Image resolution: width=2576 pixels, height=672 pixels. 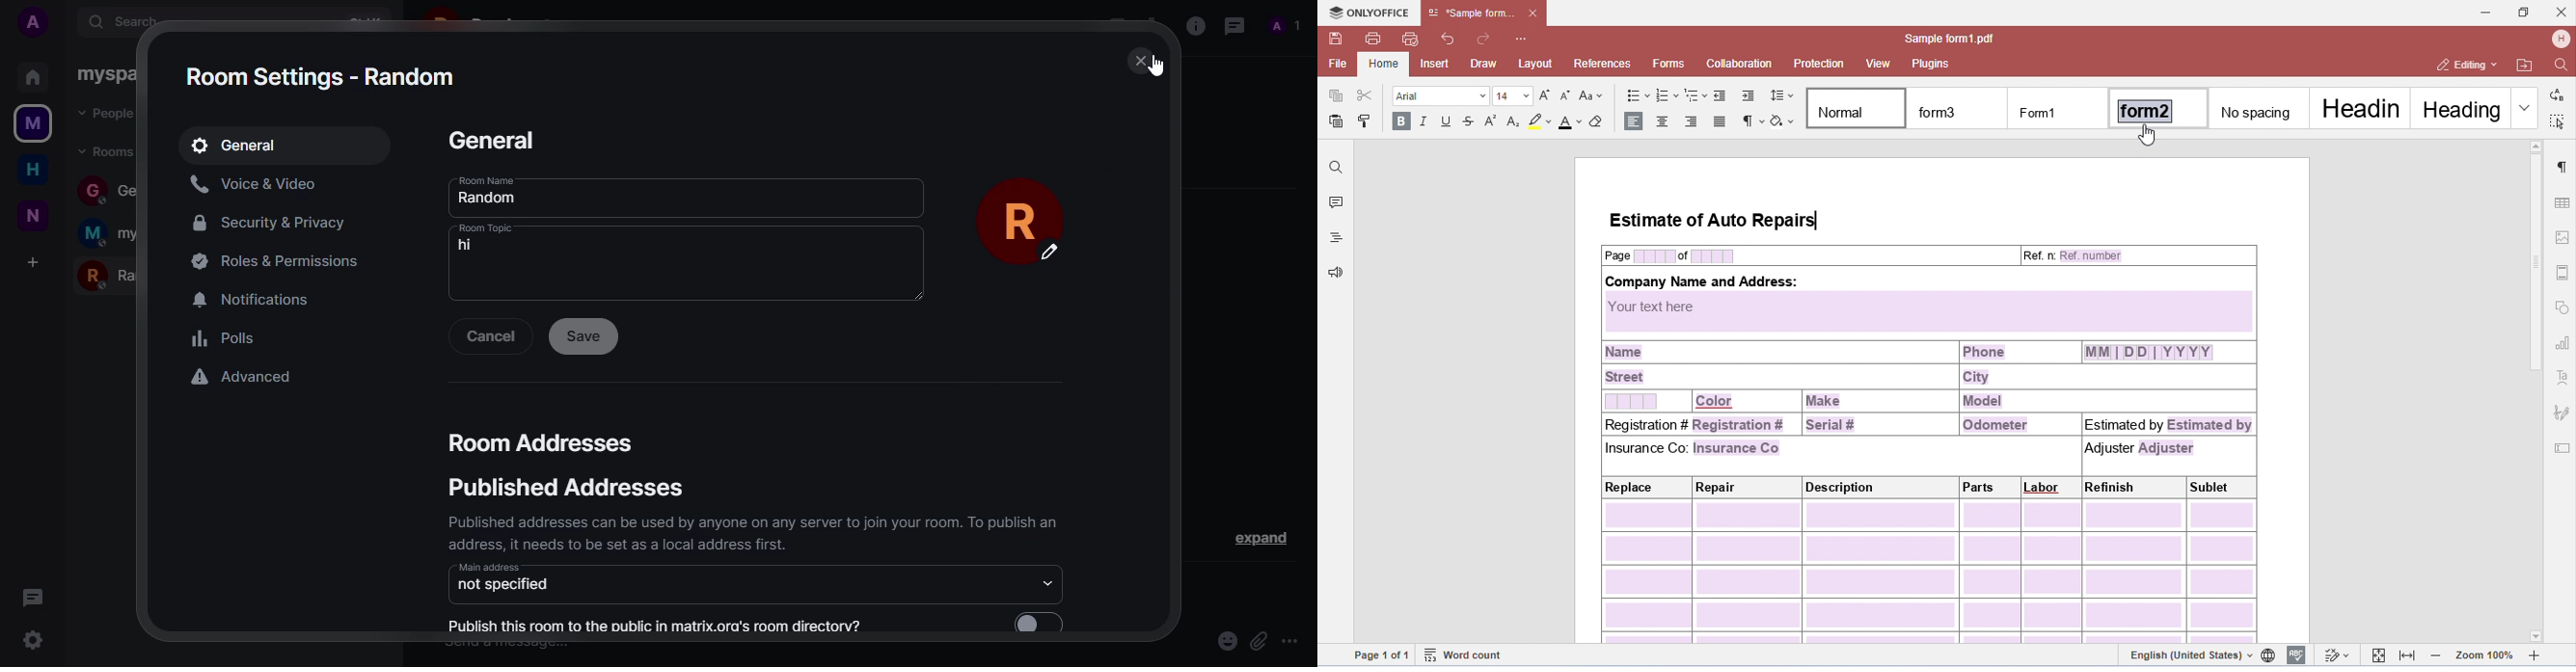 I want to click on enable, so click(x=1044, y=623).